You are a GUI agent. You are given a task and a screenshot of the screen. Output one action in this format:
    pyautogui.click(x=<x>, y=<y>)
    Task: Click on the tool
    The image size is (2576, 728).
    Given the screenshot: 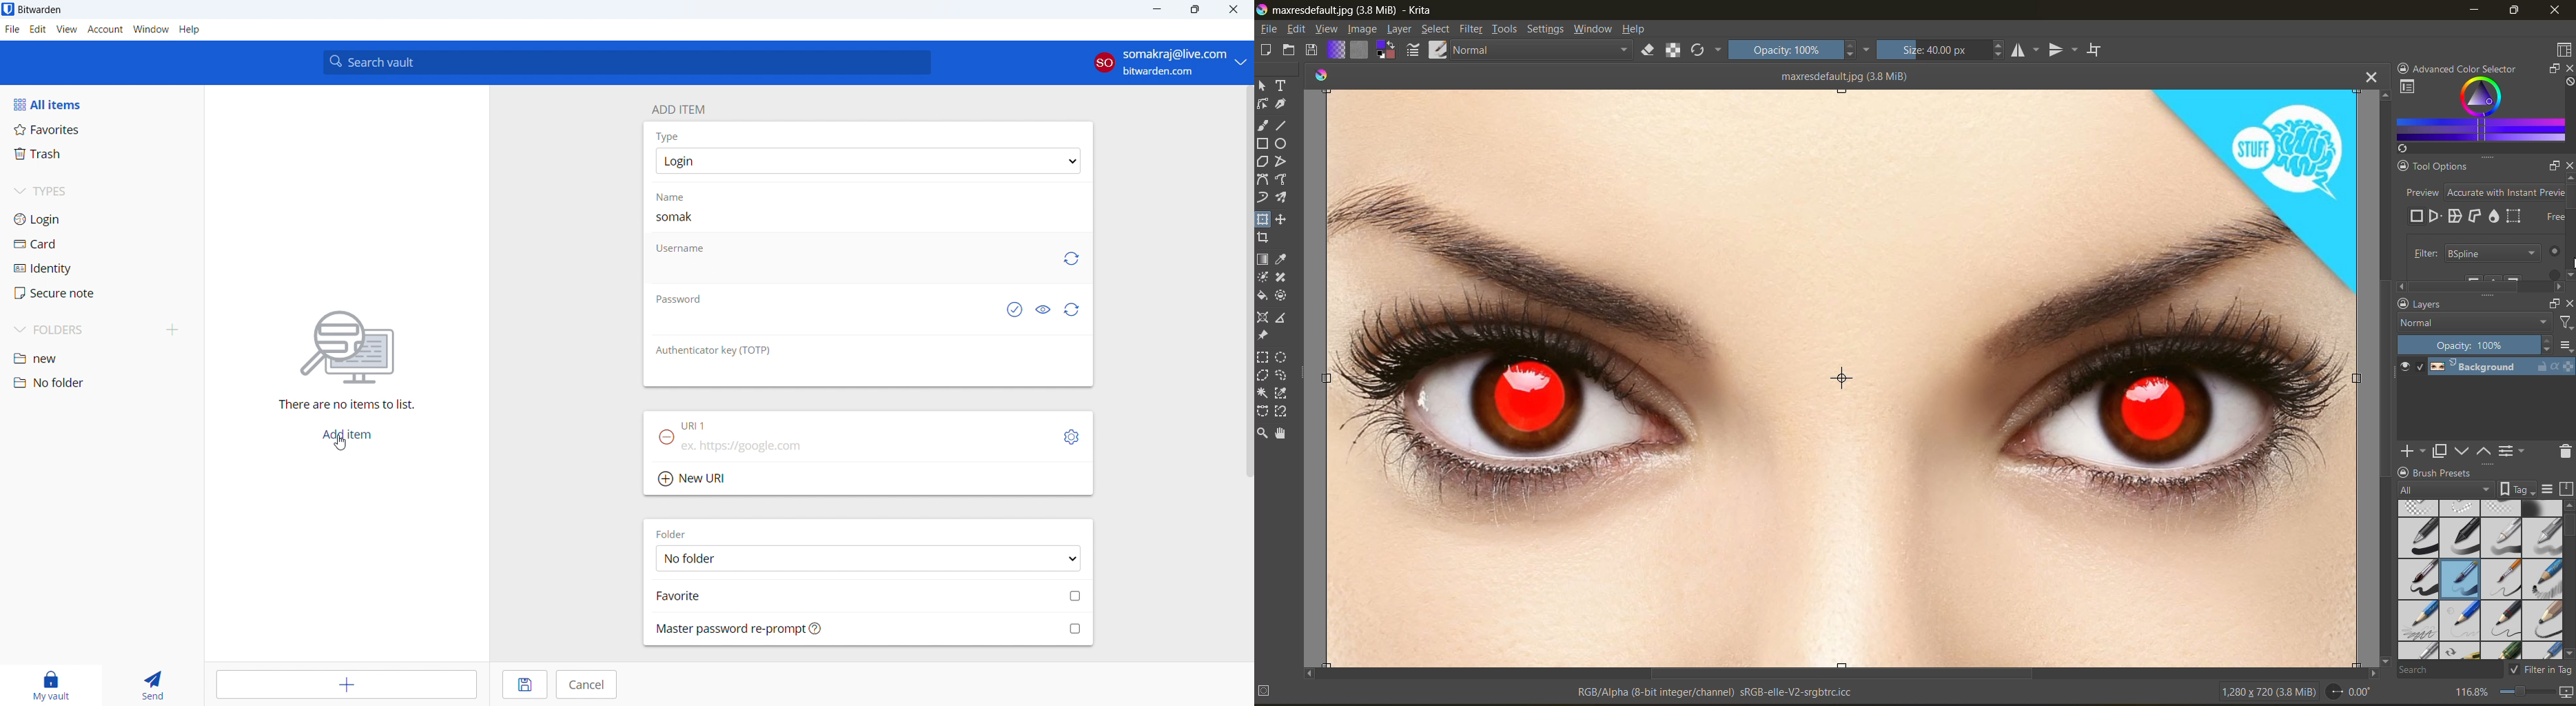 What is the action you would take?
    pyautogui.click(x=1264, y=143)
    